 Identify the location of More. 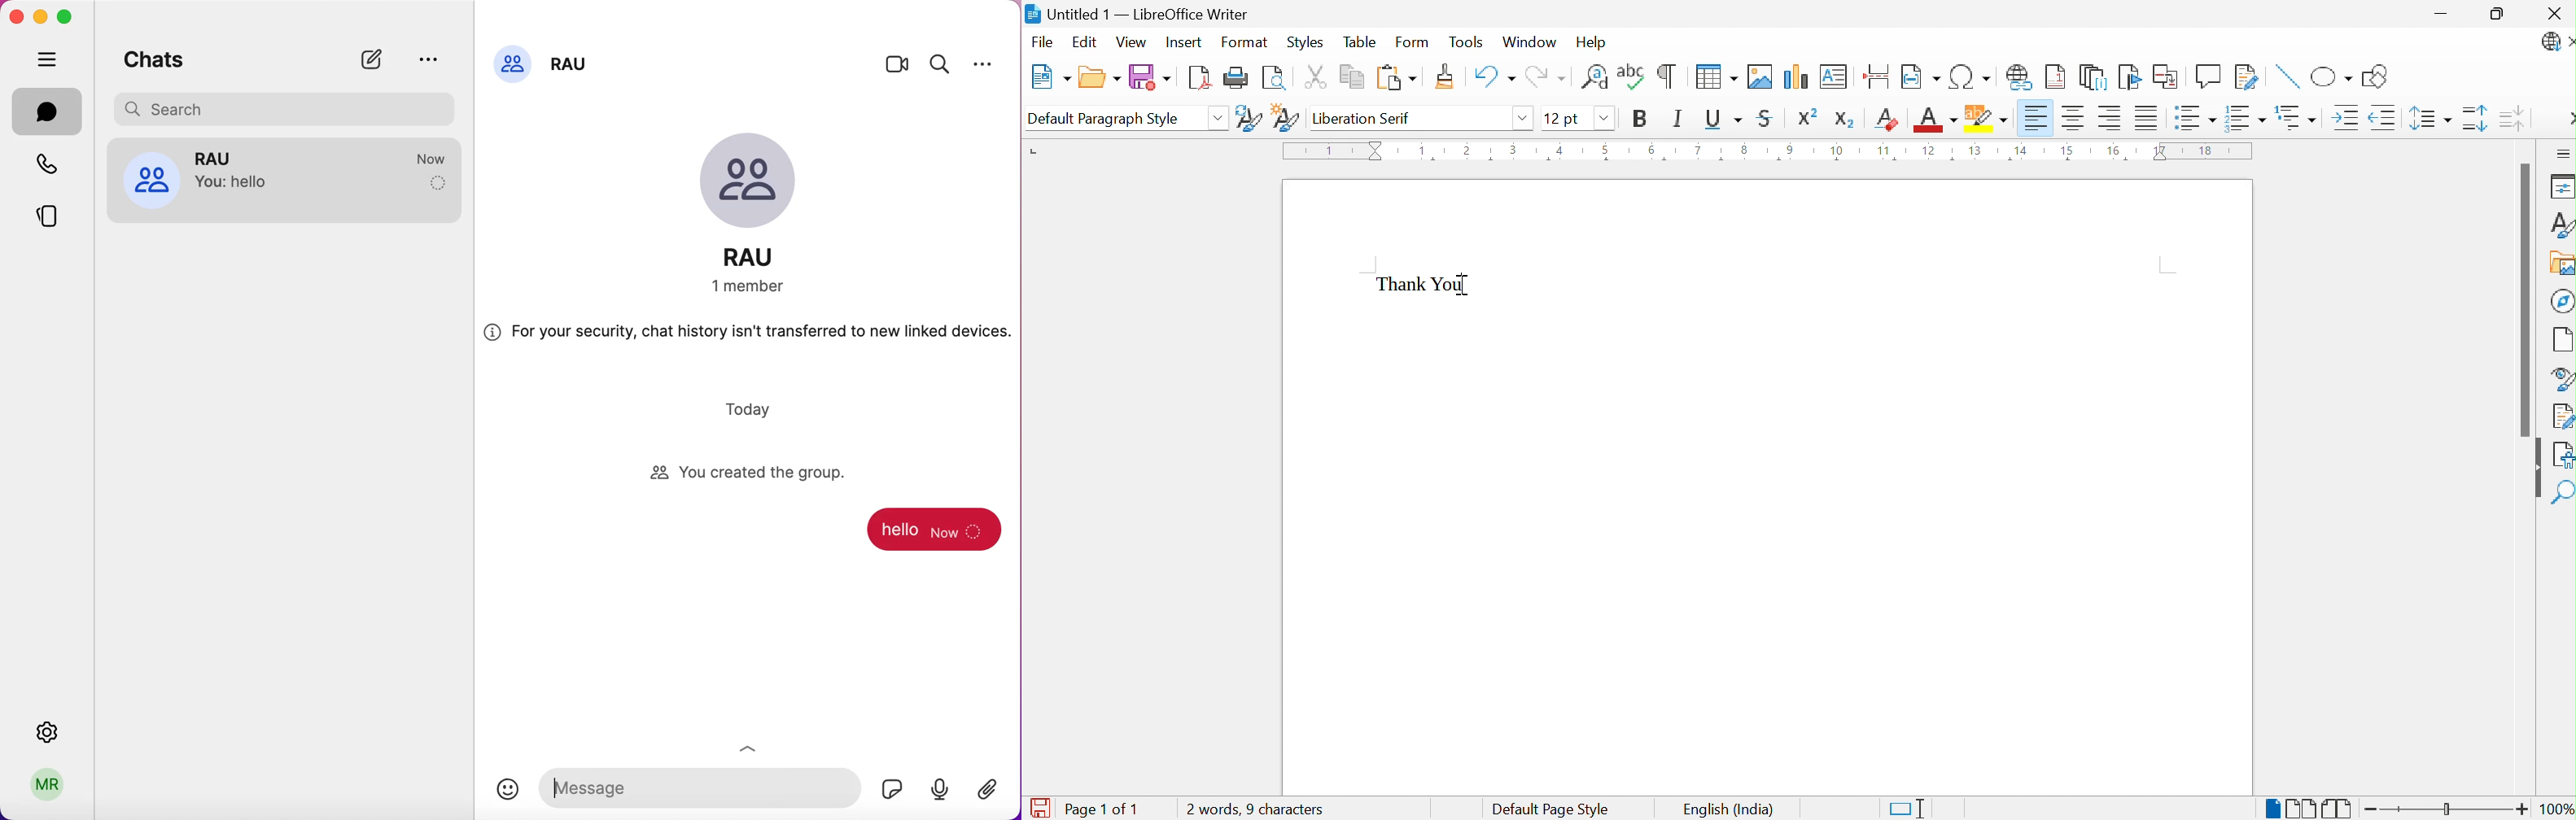
(2566, 119).